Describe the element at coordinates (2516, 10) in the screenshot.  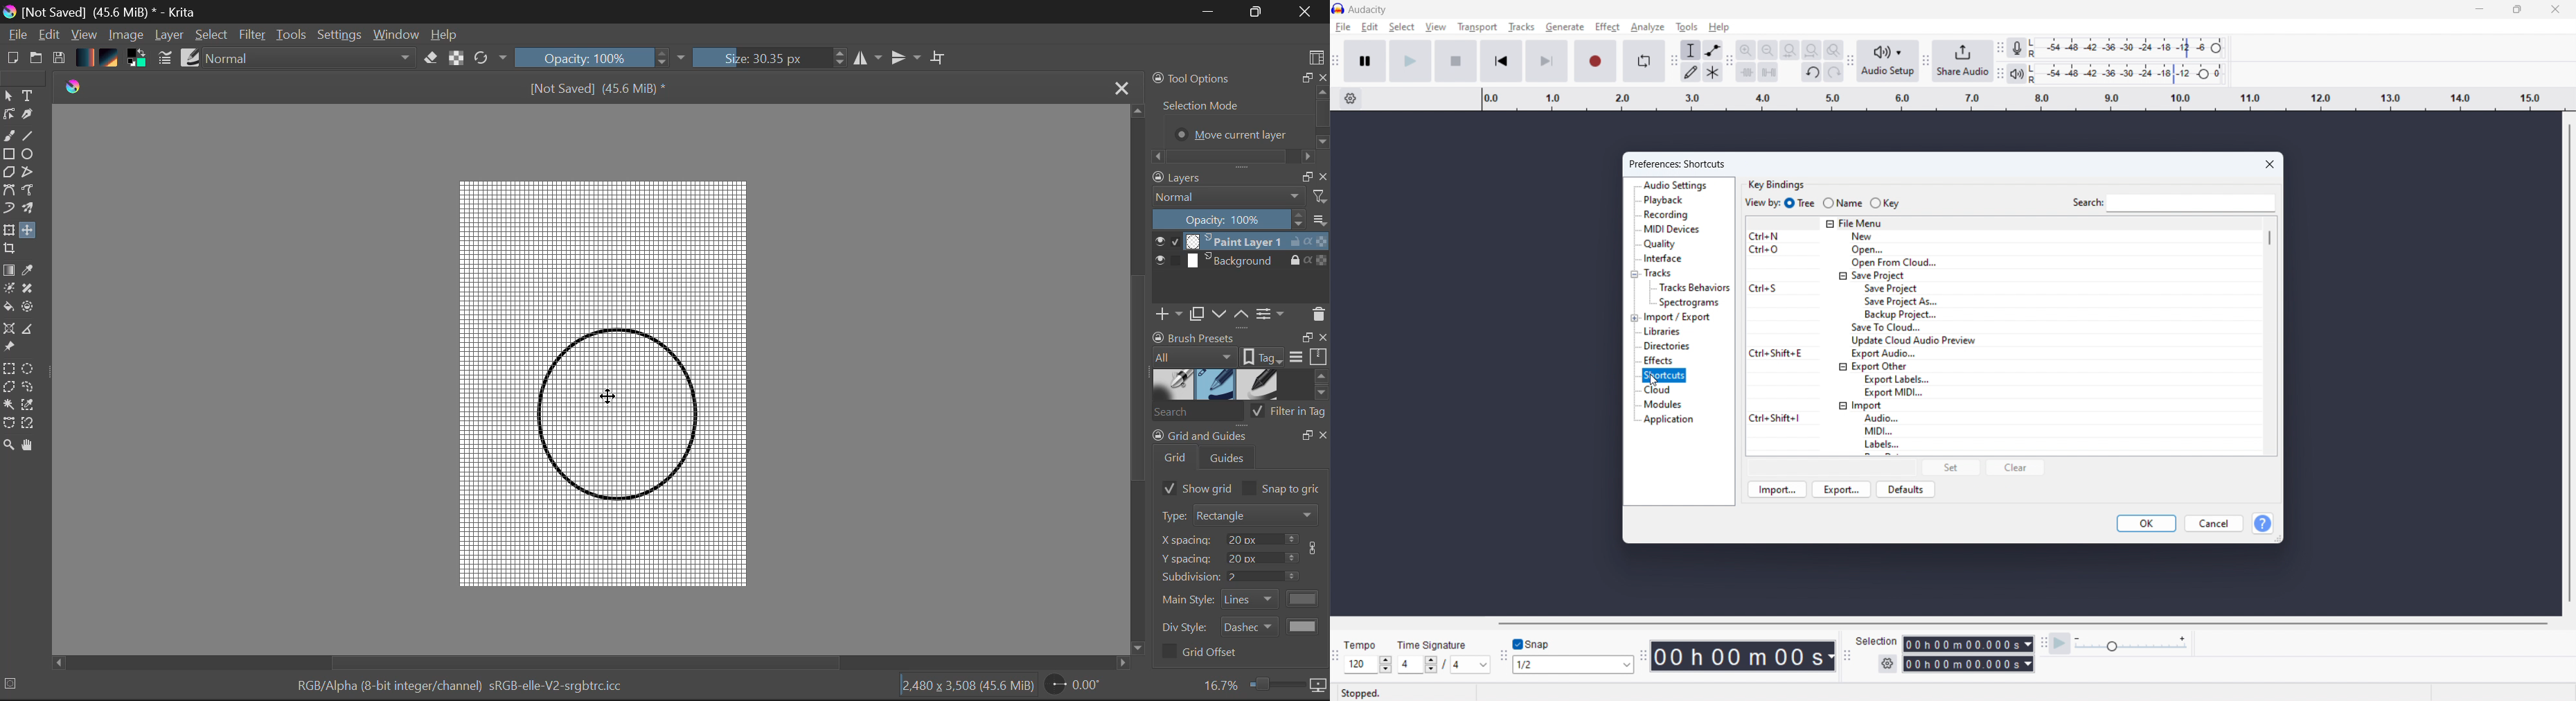
I see `maximize` at that location.